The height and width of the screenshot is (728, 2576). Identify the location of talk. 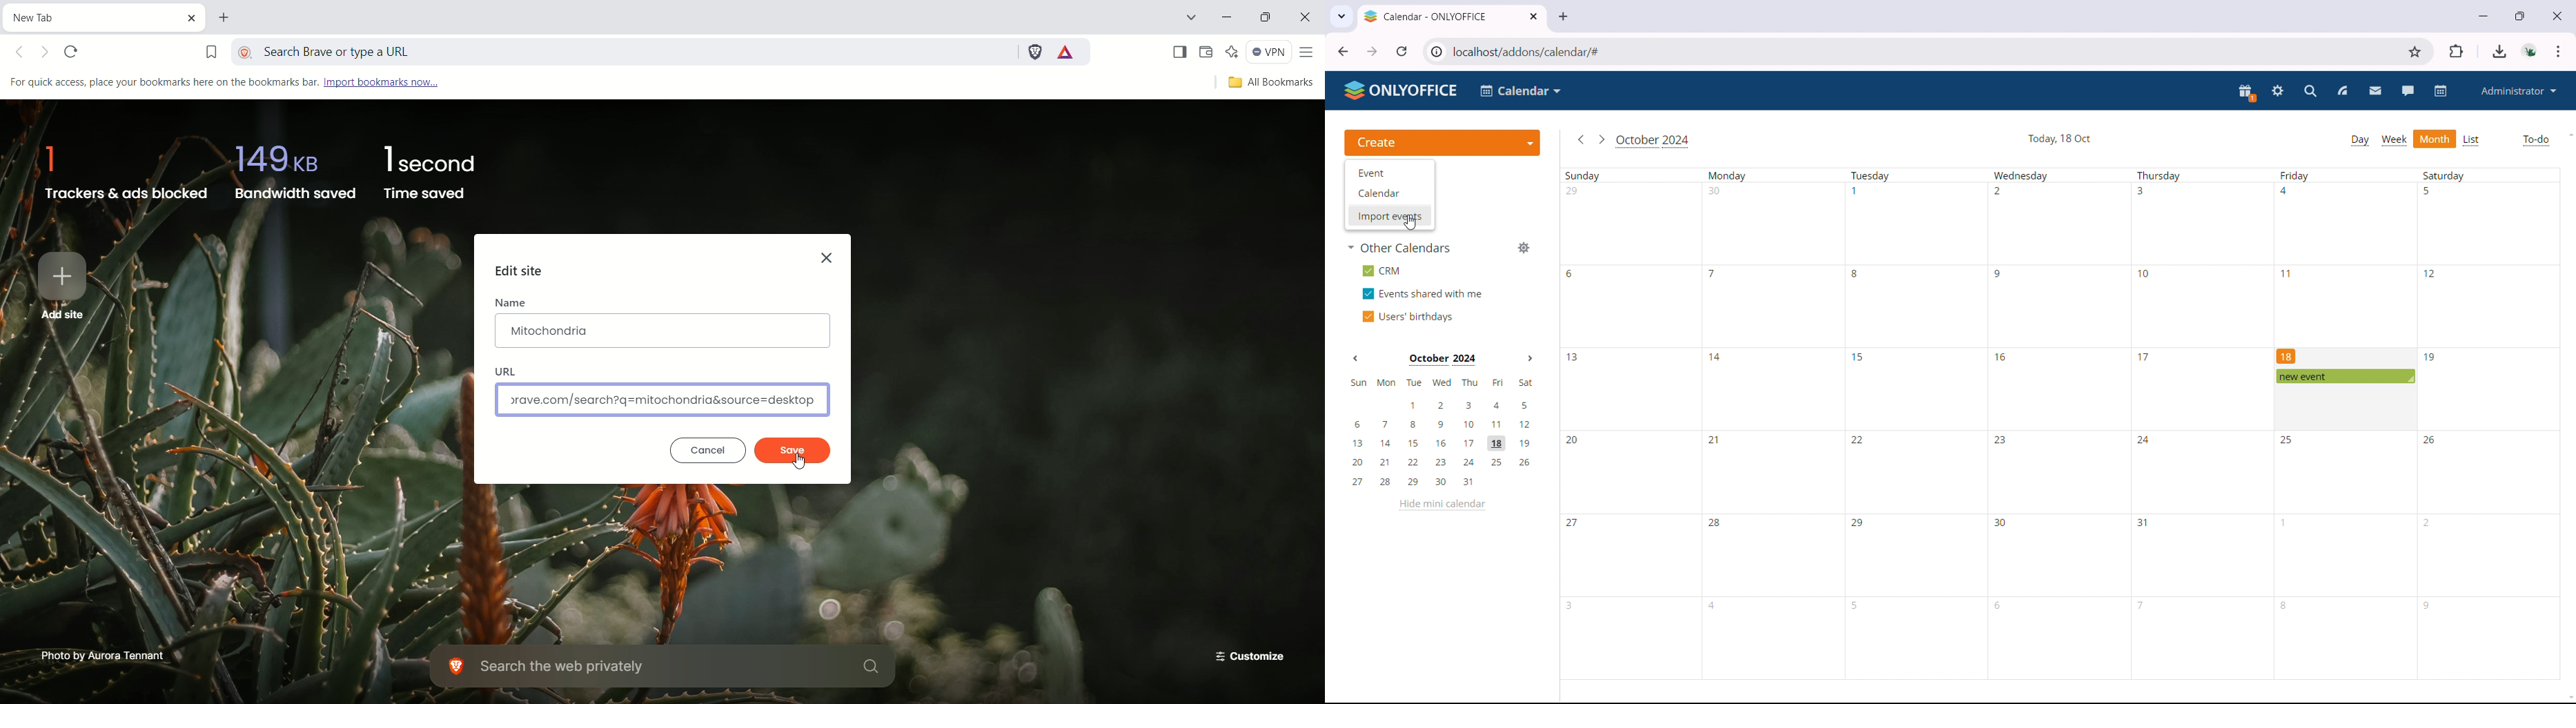
(2408, 91).